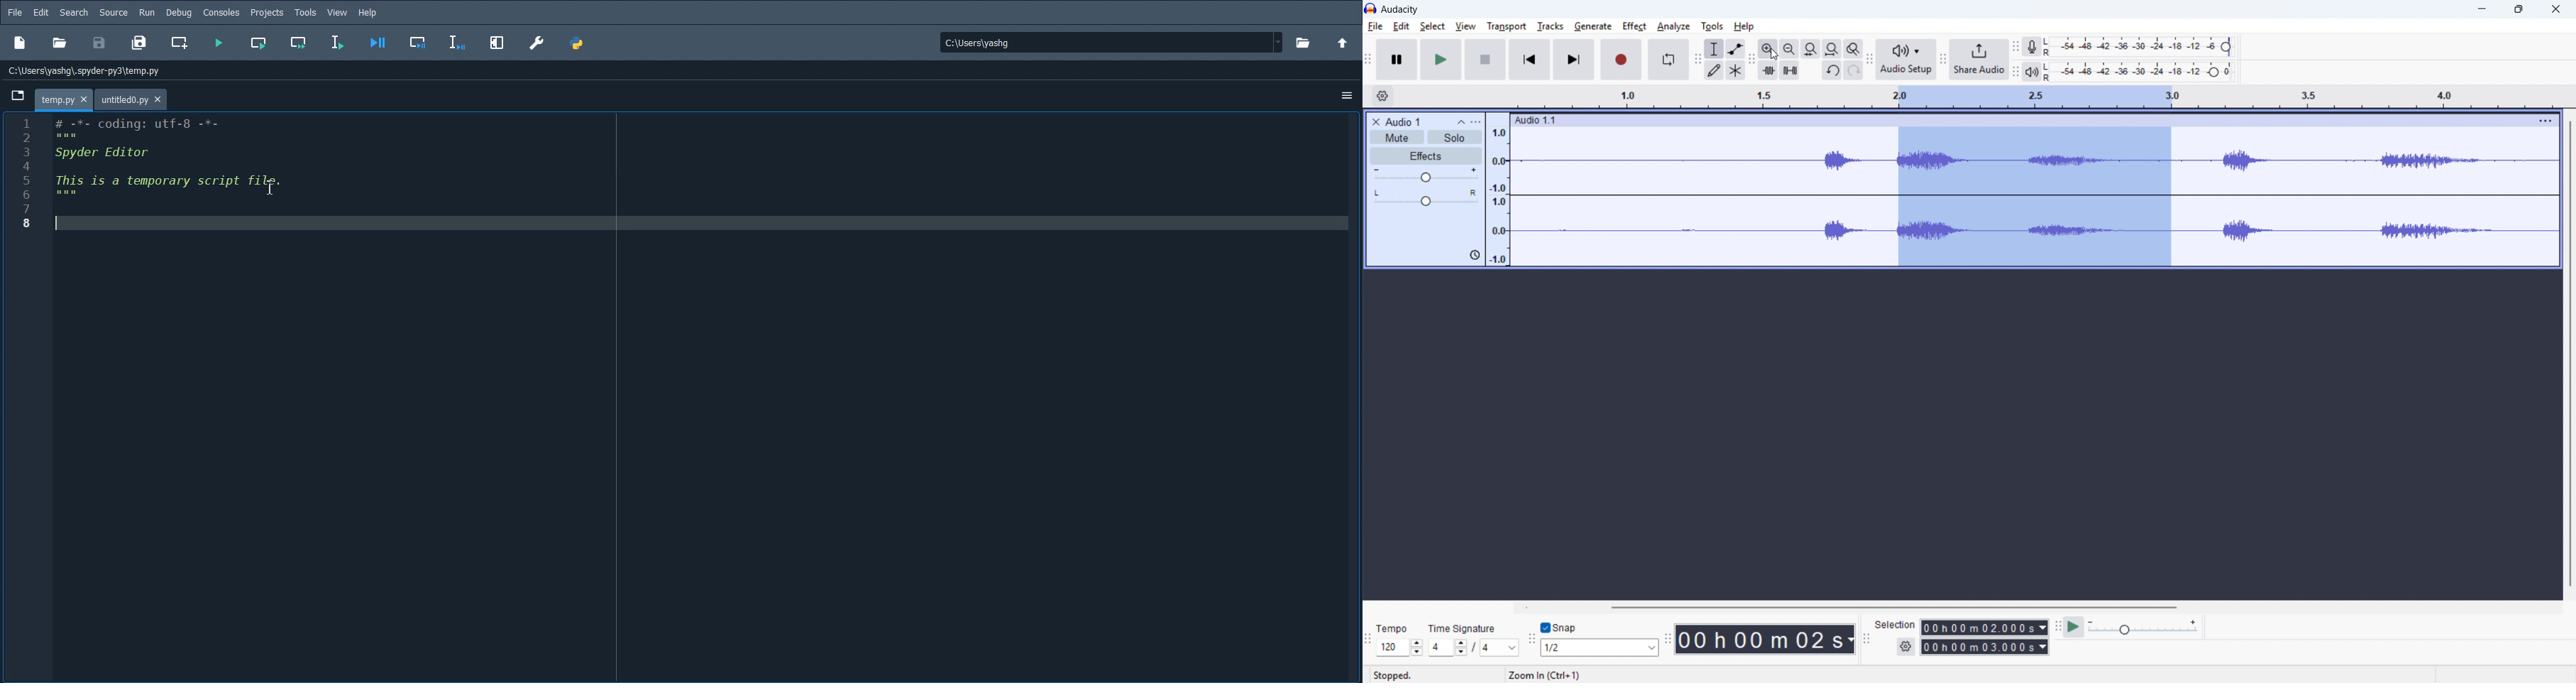 This screenshot has height=700, width=2576. Describe the element at coordinates (1507, 27) in the screenshot. I see `Transport` at that location.